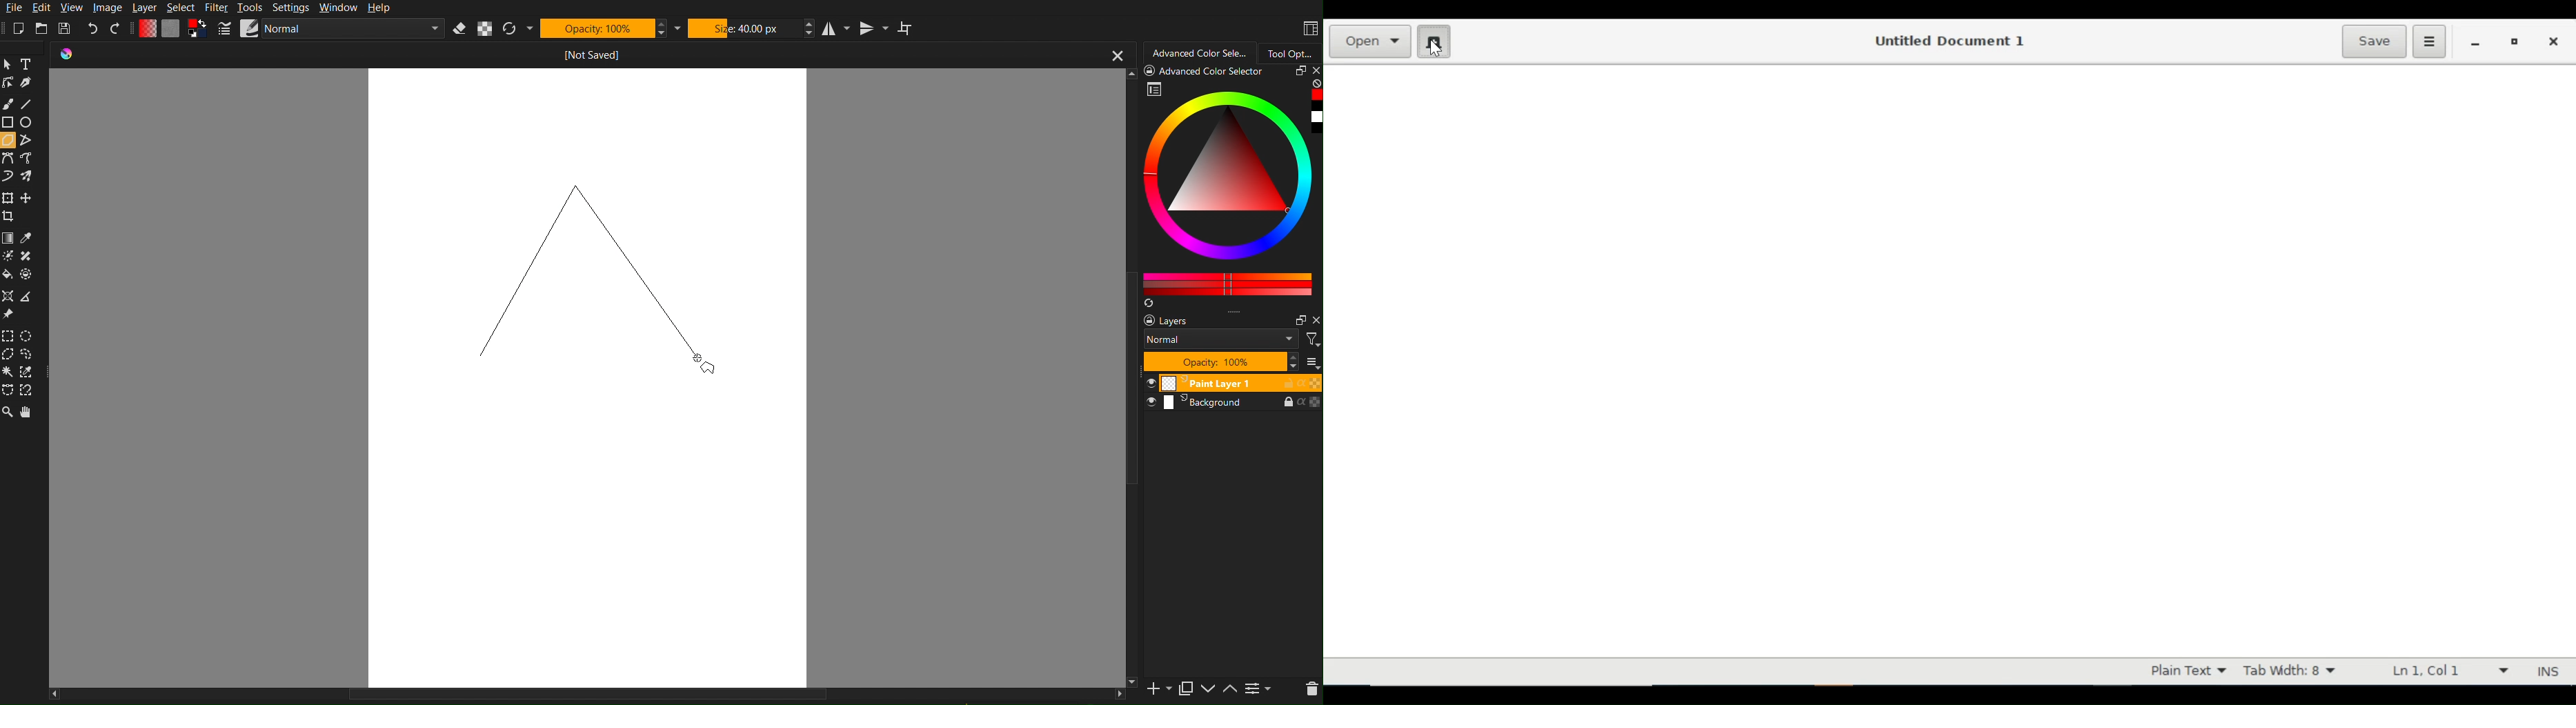  Describe the element at coordinates (1313, 339) in the screenshot. I see `filter` at that location.